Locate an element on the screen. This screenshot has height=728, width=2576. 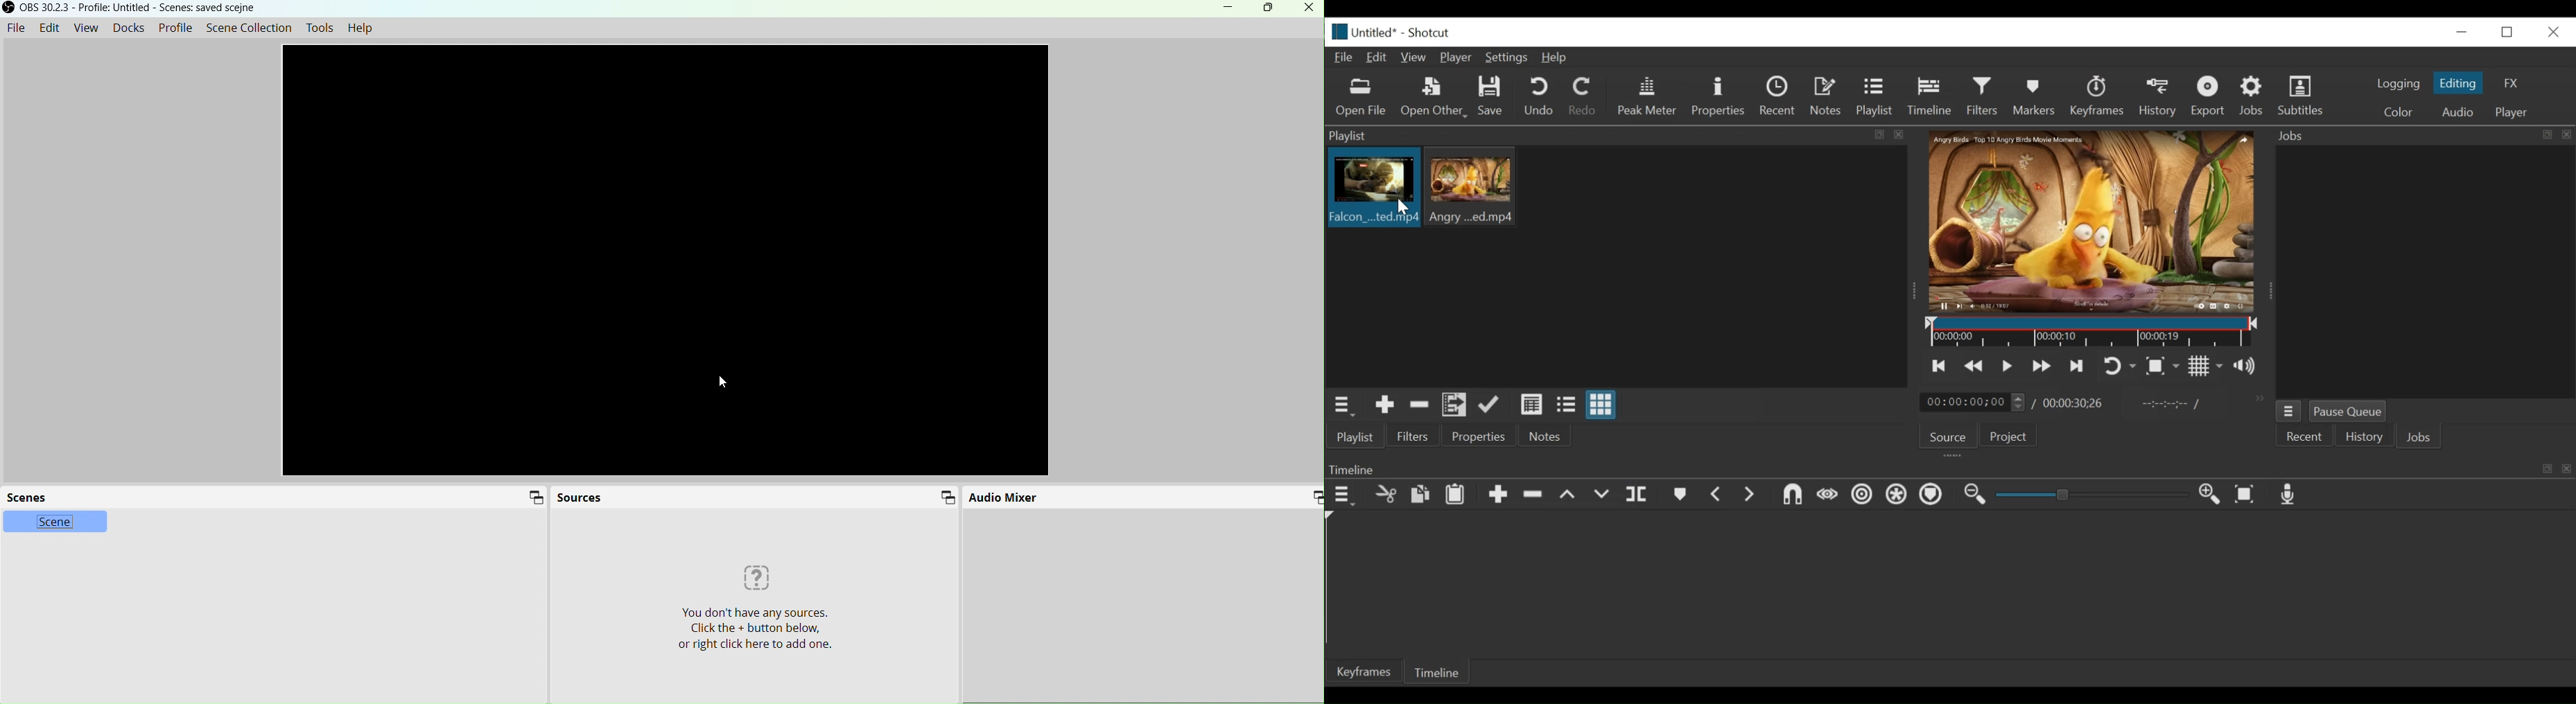
Timeline is located at coordinates (1439, 670).